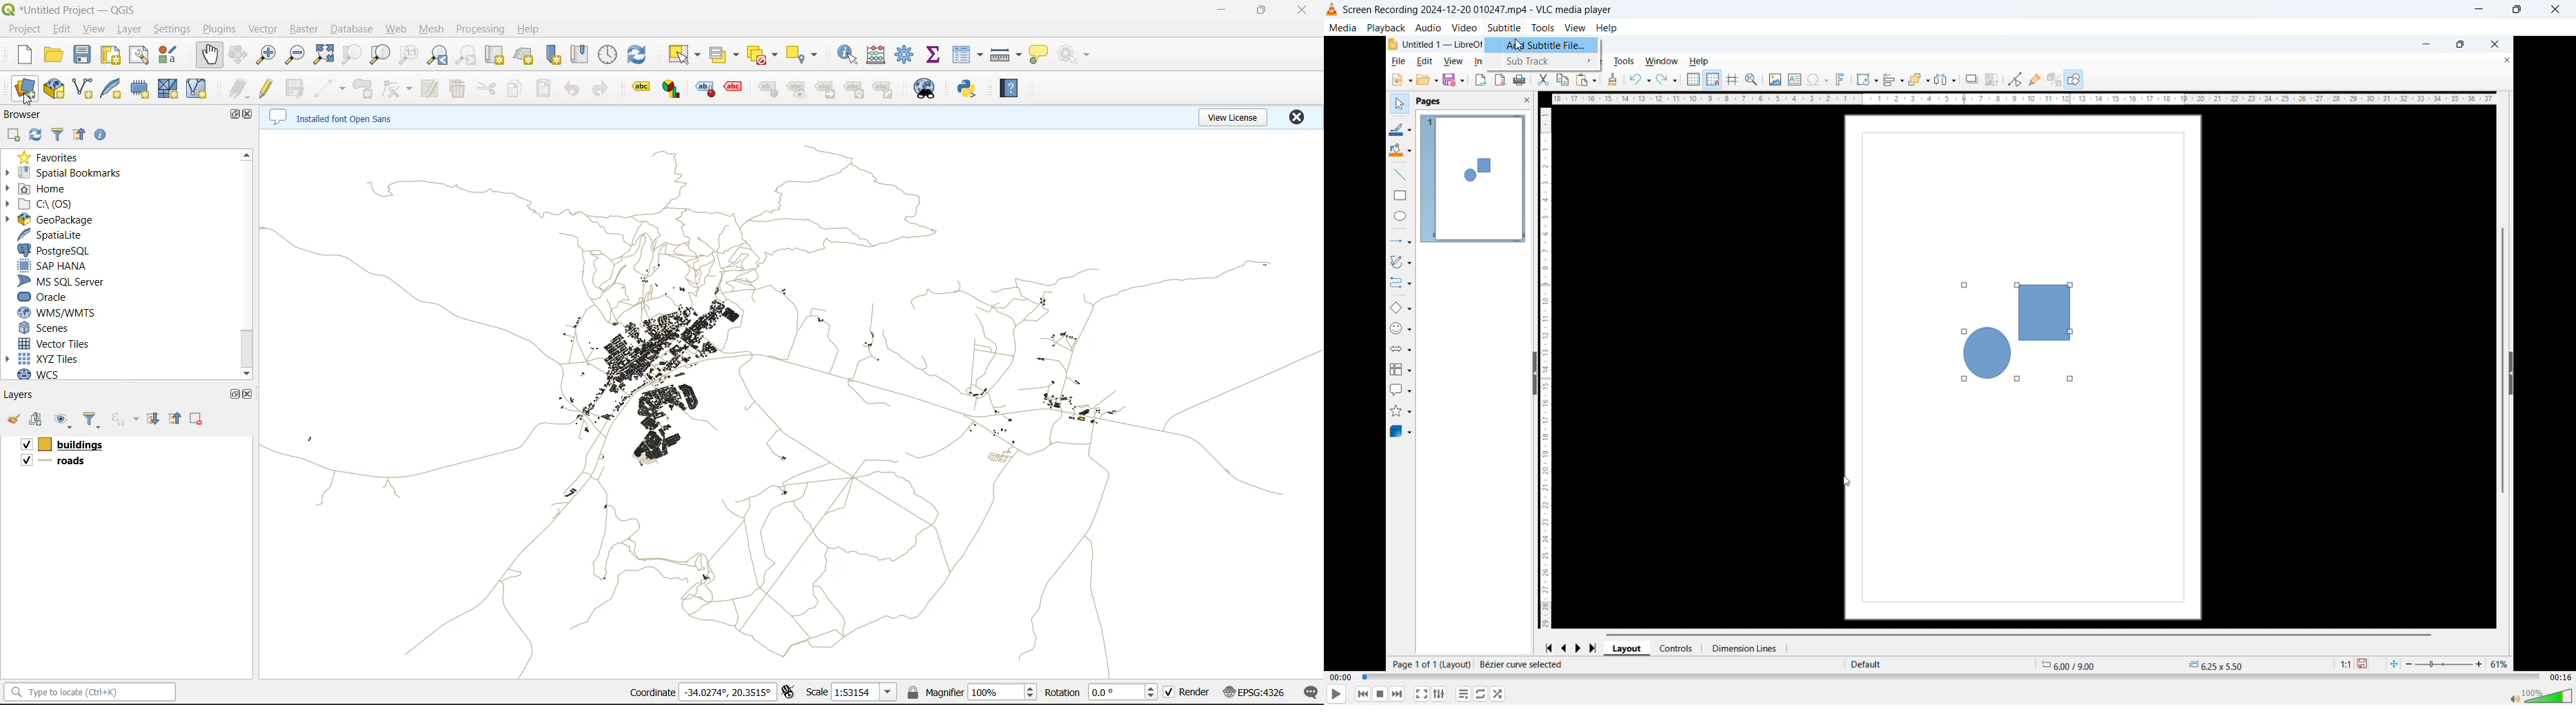  What do you see at coordinates (1920, 79) in the screenshot?
I see `arrange` at bounding box center [1920, 79].